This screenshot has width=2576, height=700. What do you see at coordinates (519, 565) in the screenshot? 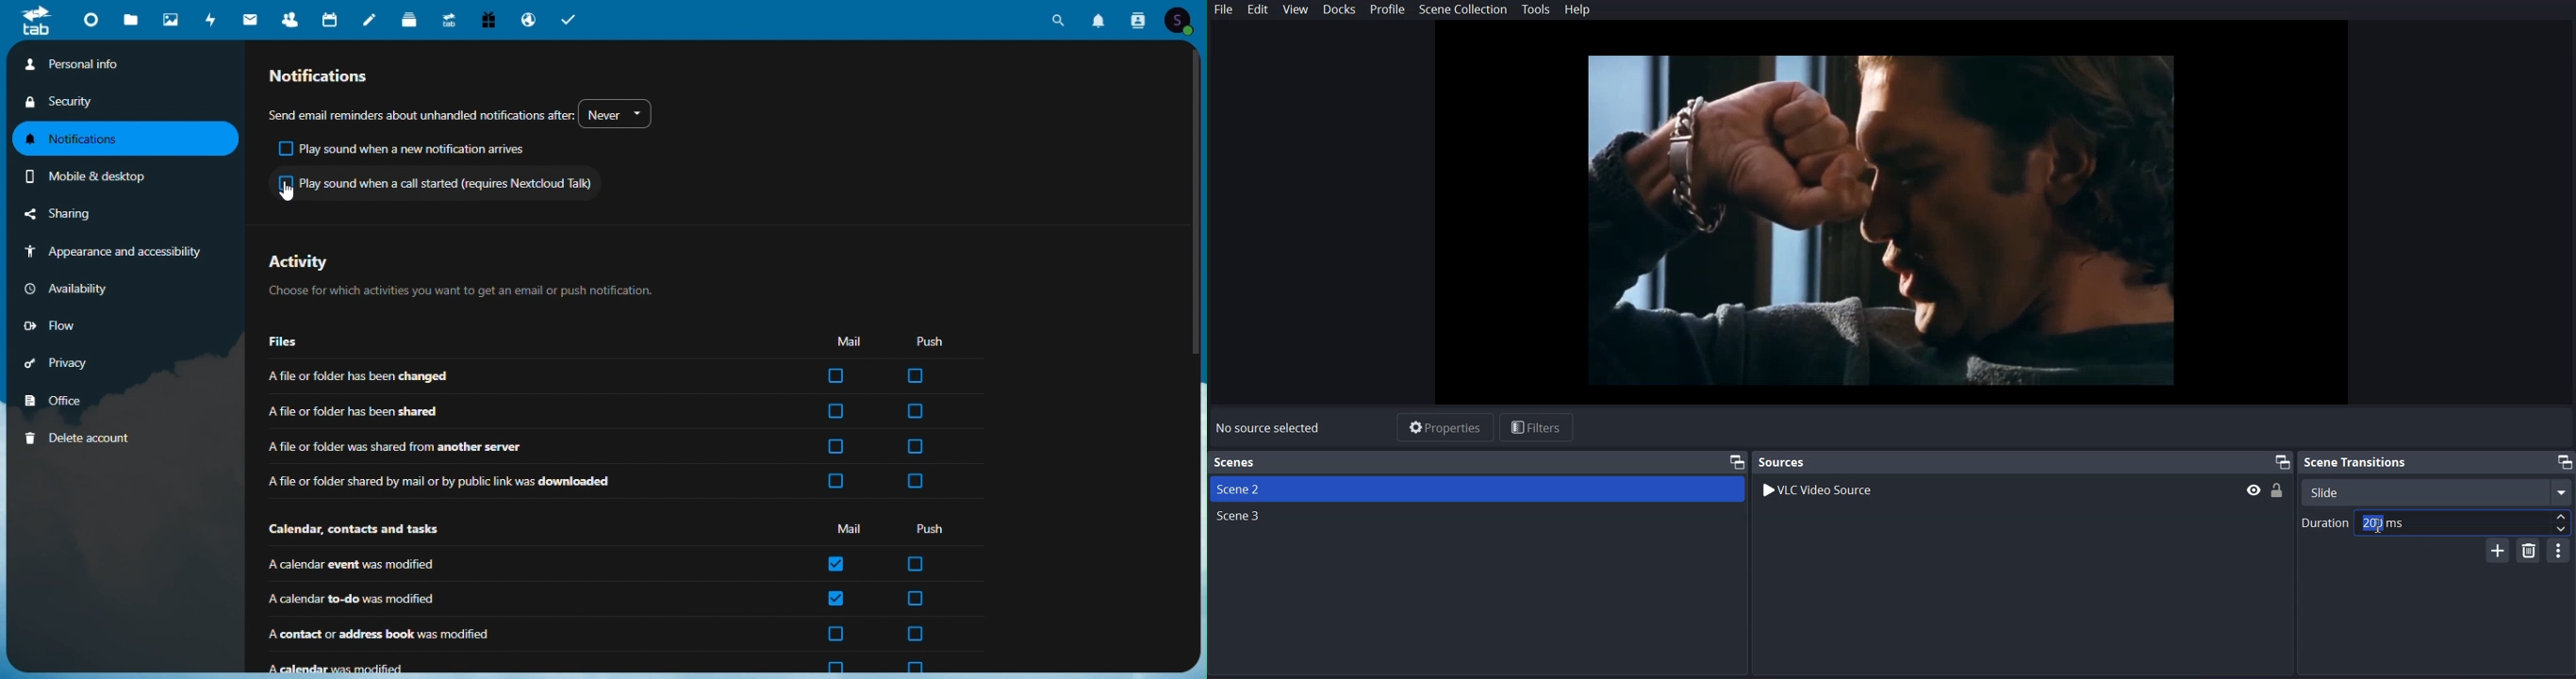
I see `Calendar event was modified` at bounding box center [519, 565].